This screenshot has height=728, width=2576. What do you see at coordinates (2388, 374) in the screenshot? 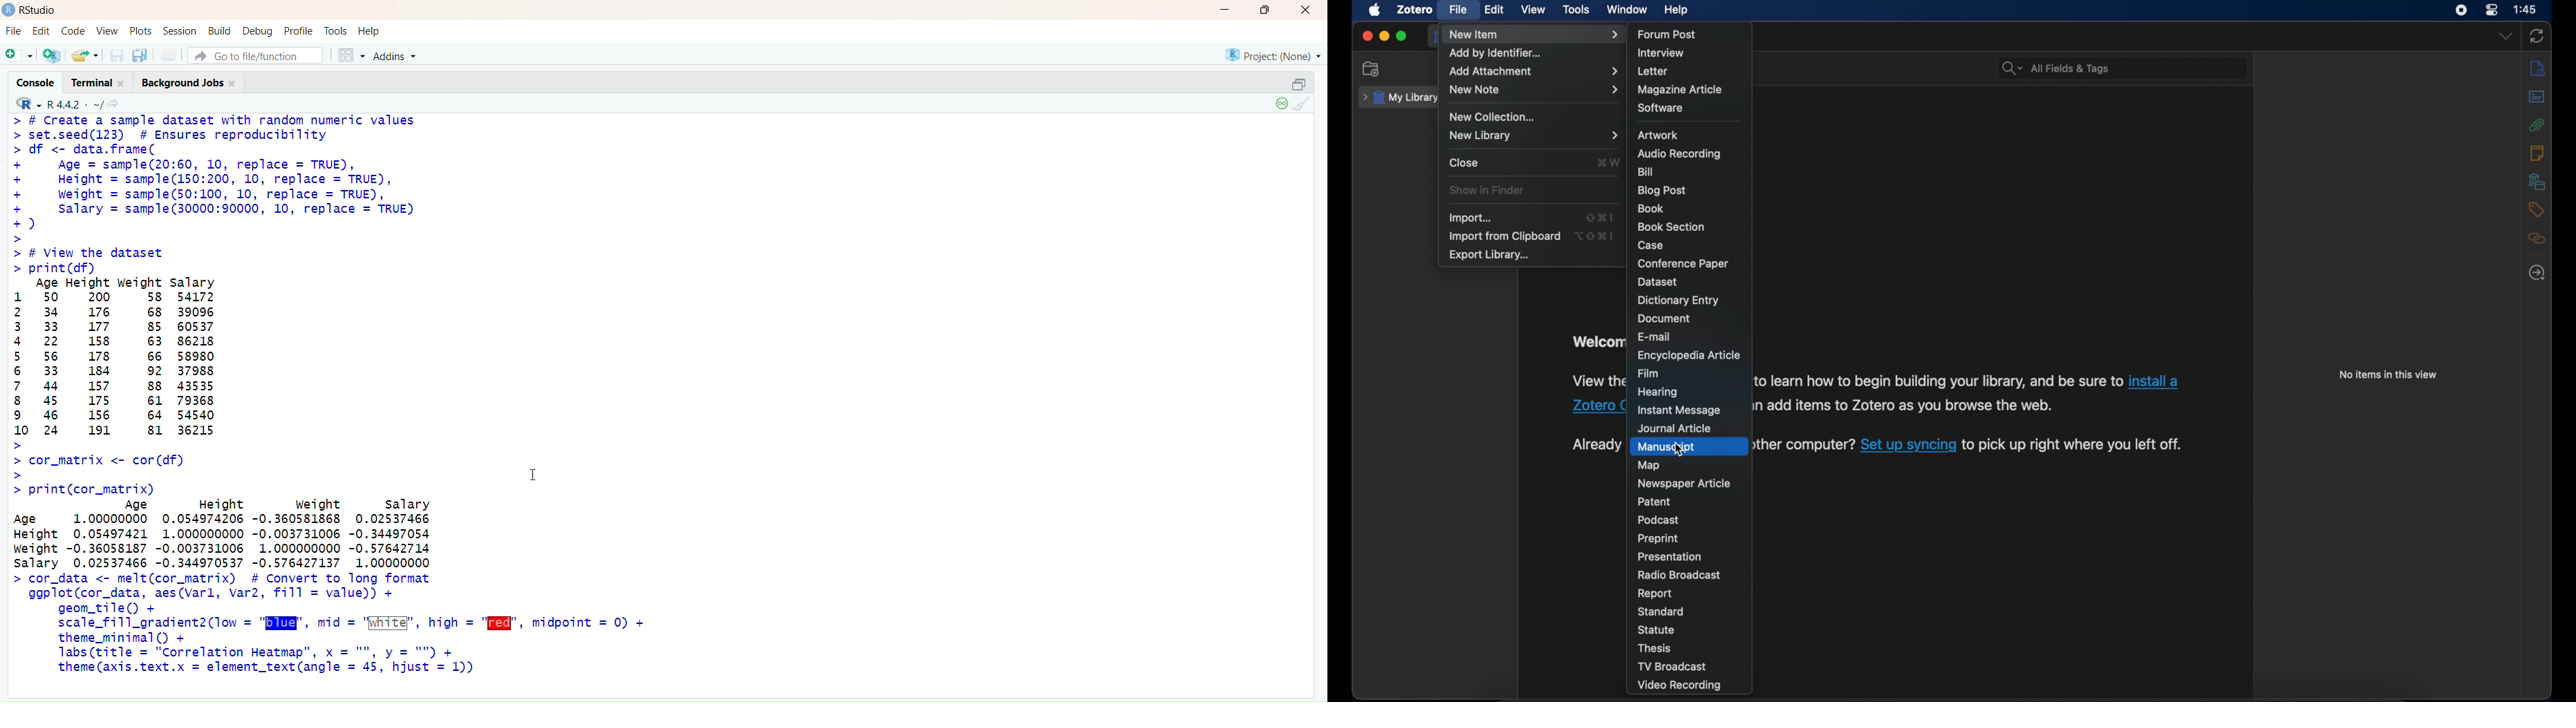
I see `no items in this view` at bounding box center [2388, 374].